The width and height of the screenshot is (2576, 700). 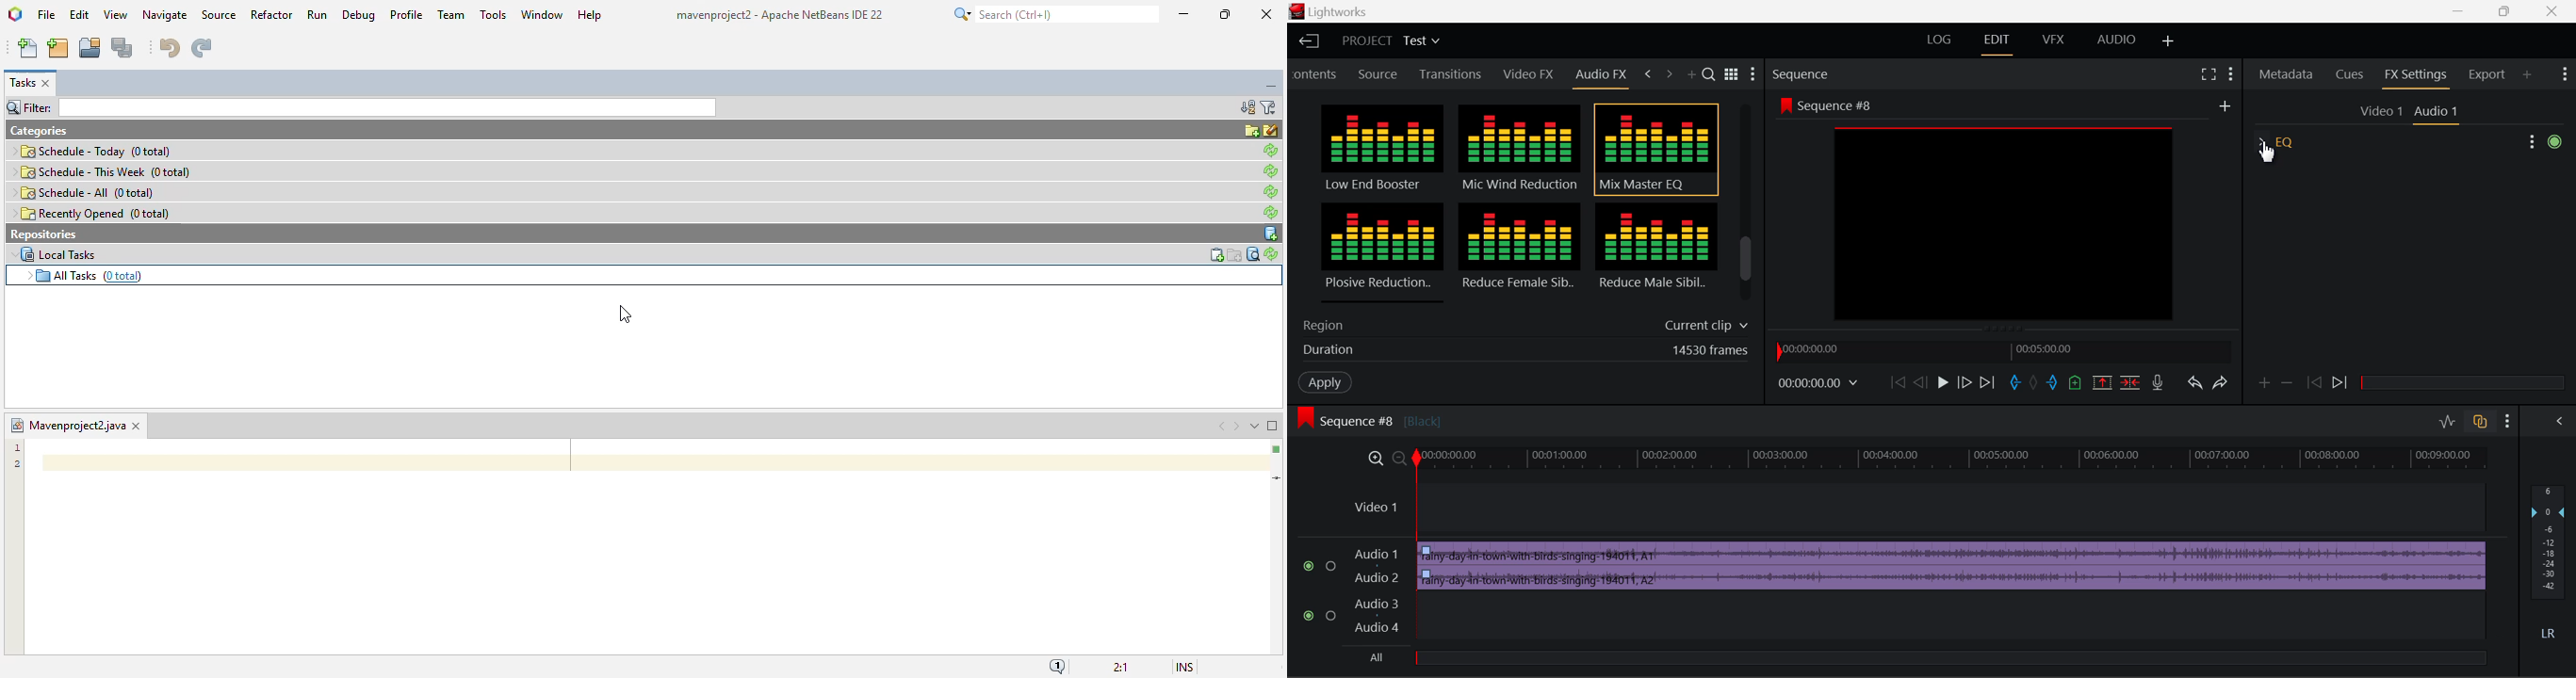 What do you see at coordinates (2511, 11) in the screenshot?
I see `Minimize` at bounding box center [2511, 11].